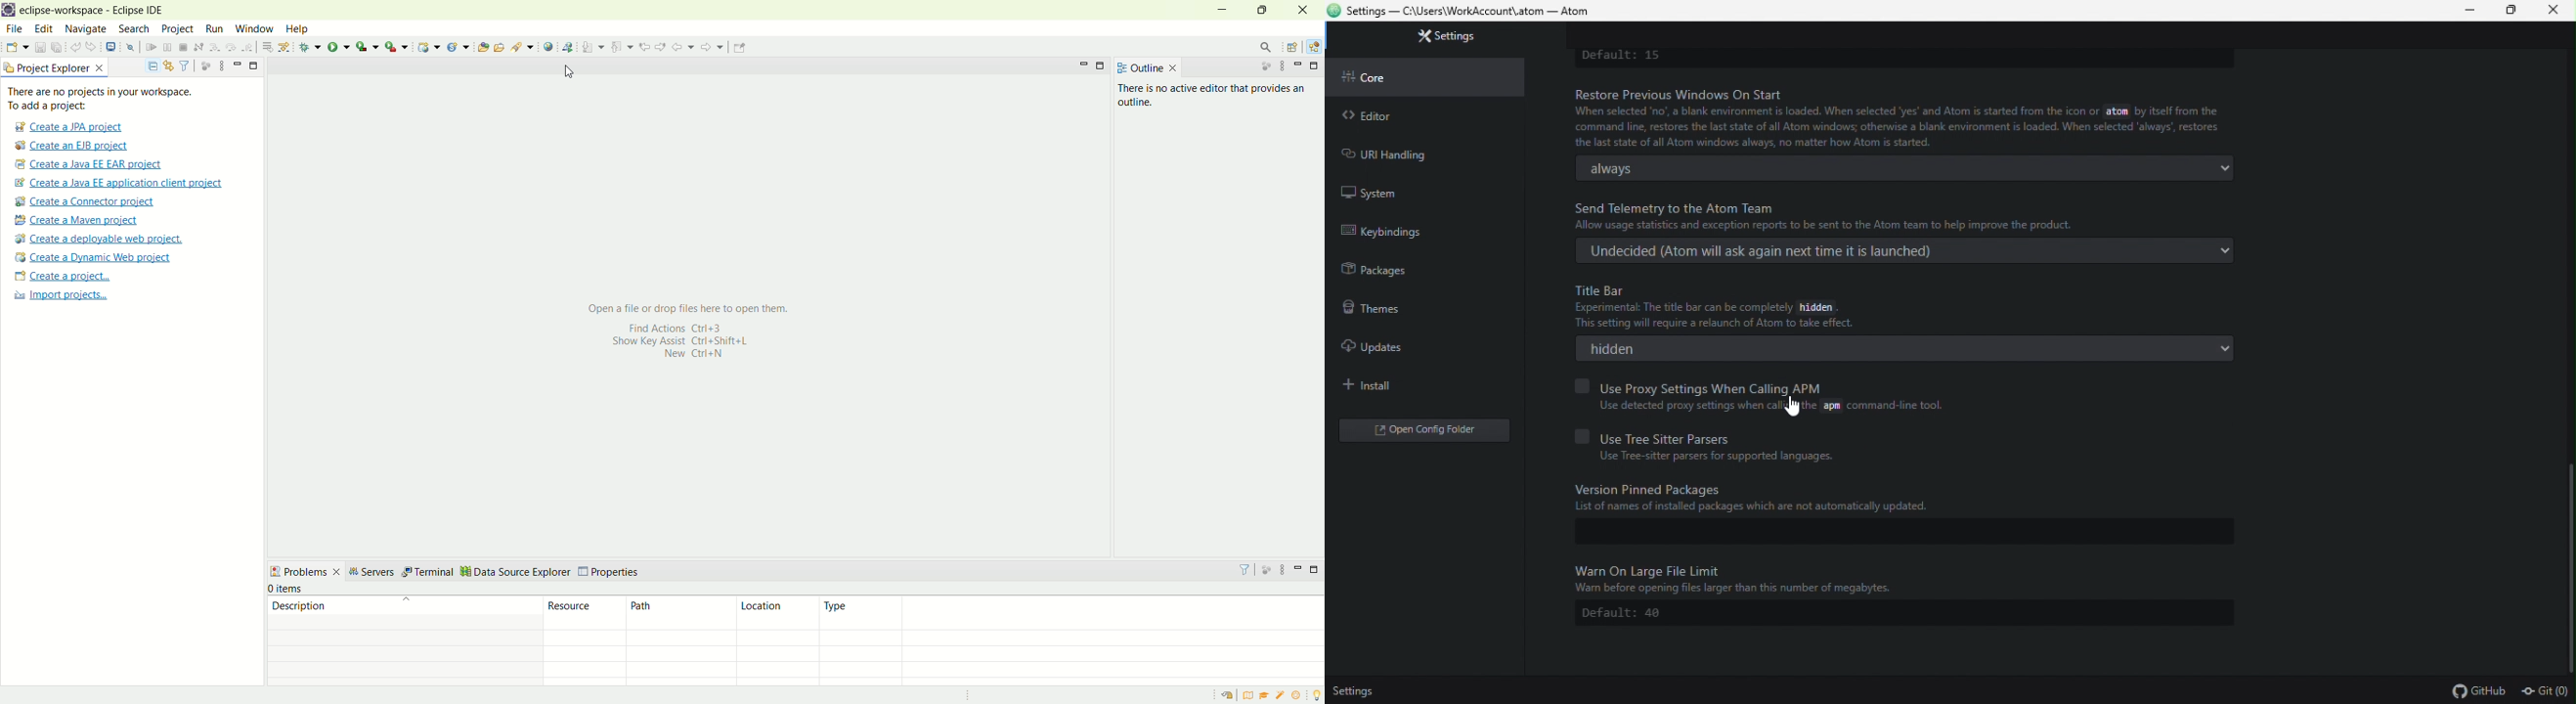 This screenshot has height=728, width=2576. Describe the element at coordinates (1423, 432) in the screenshot. I see `open config editor` at that location.